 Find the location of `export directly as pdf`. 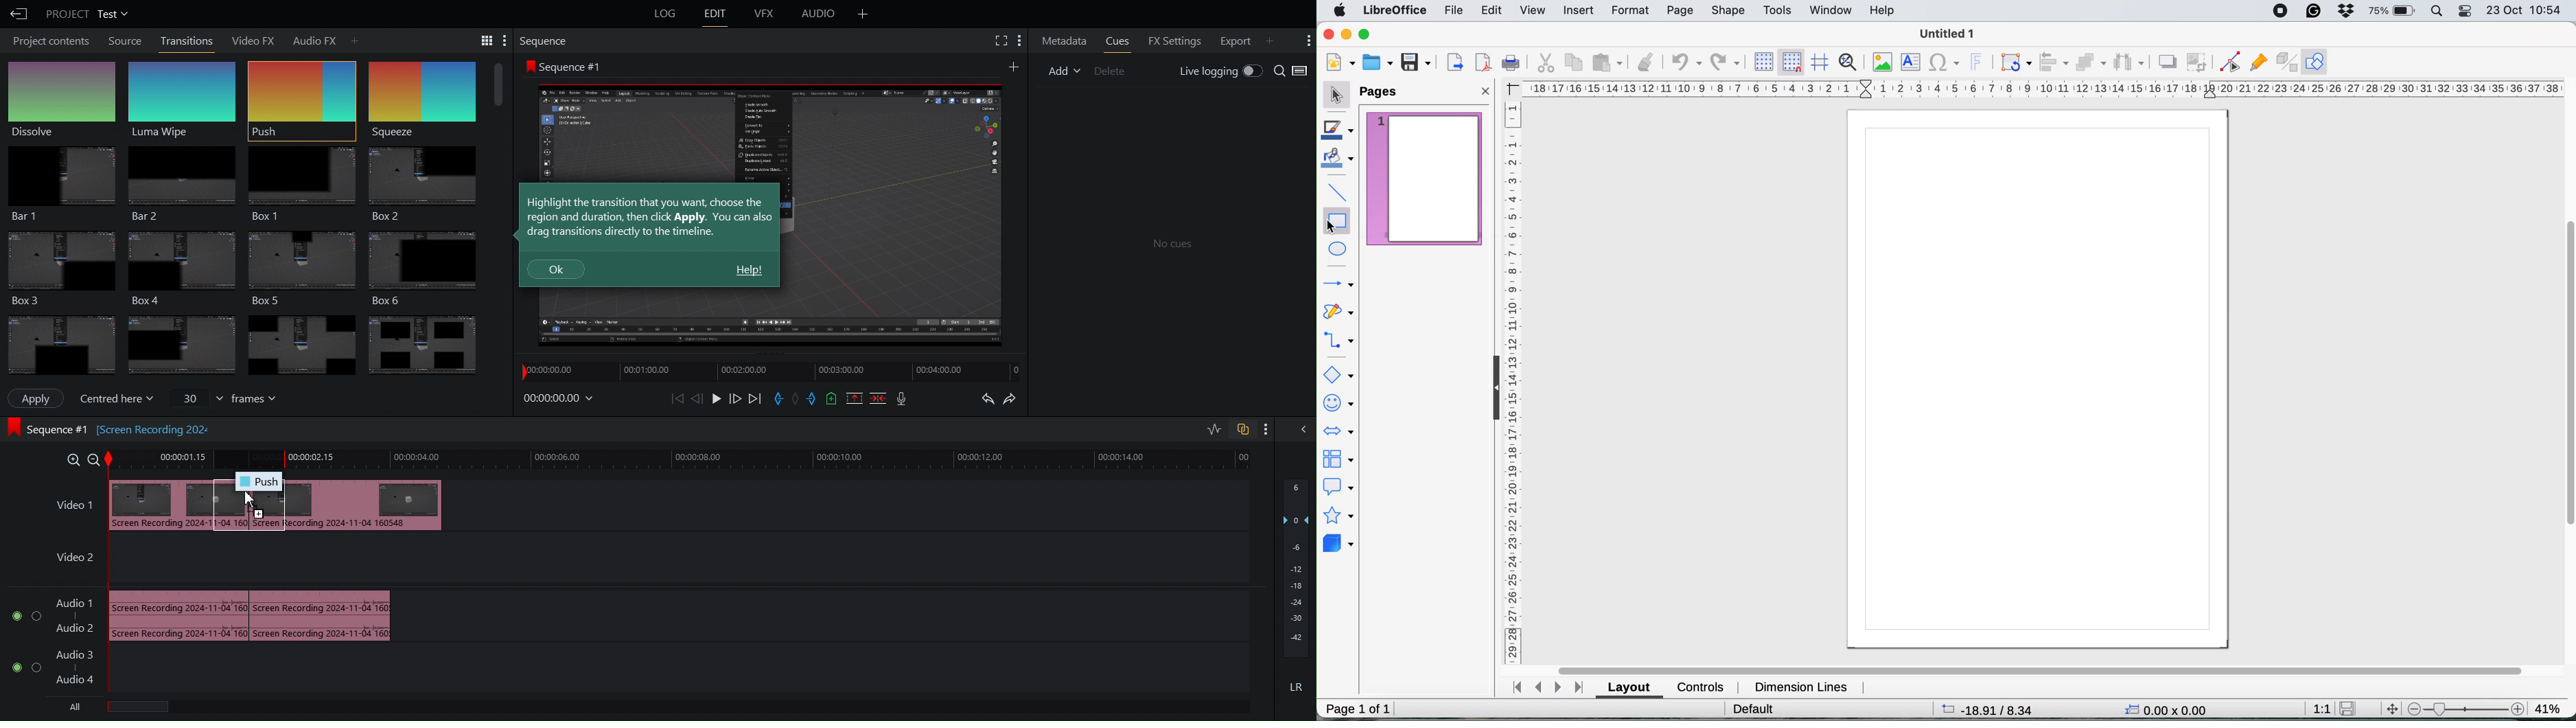

export directly as pdf is located at coordinates (1484, 63).